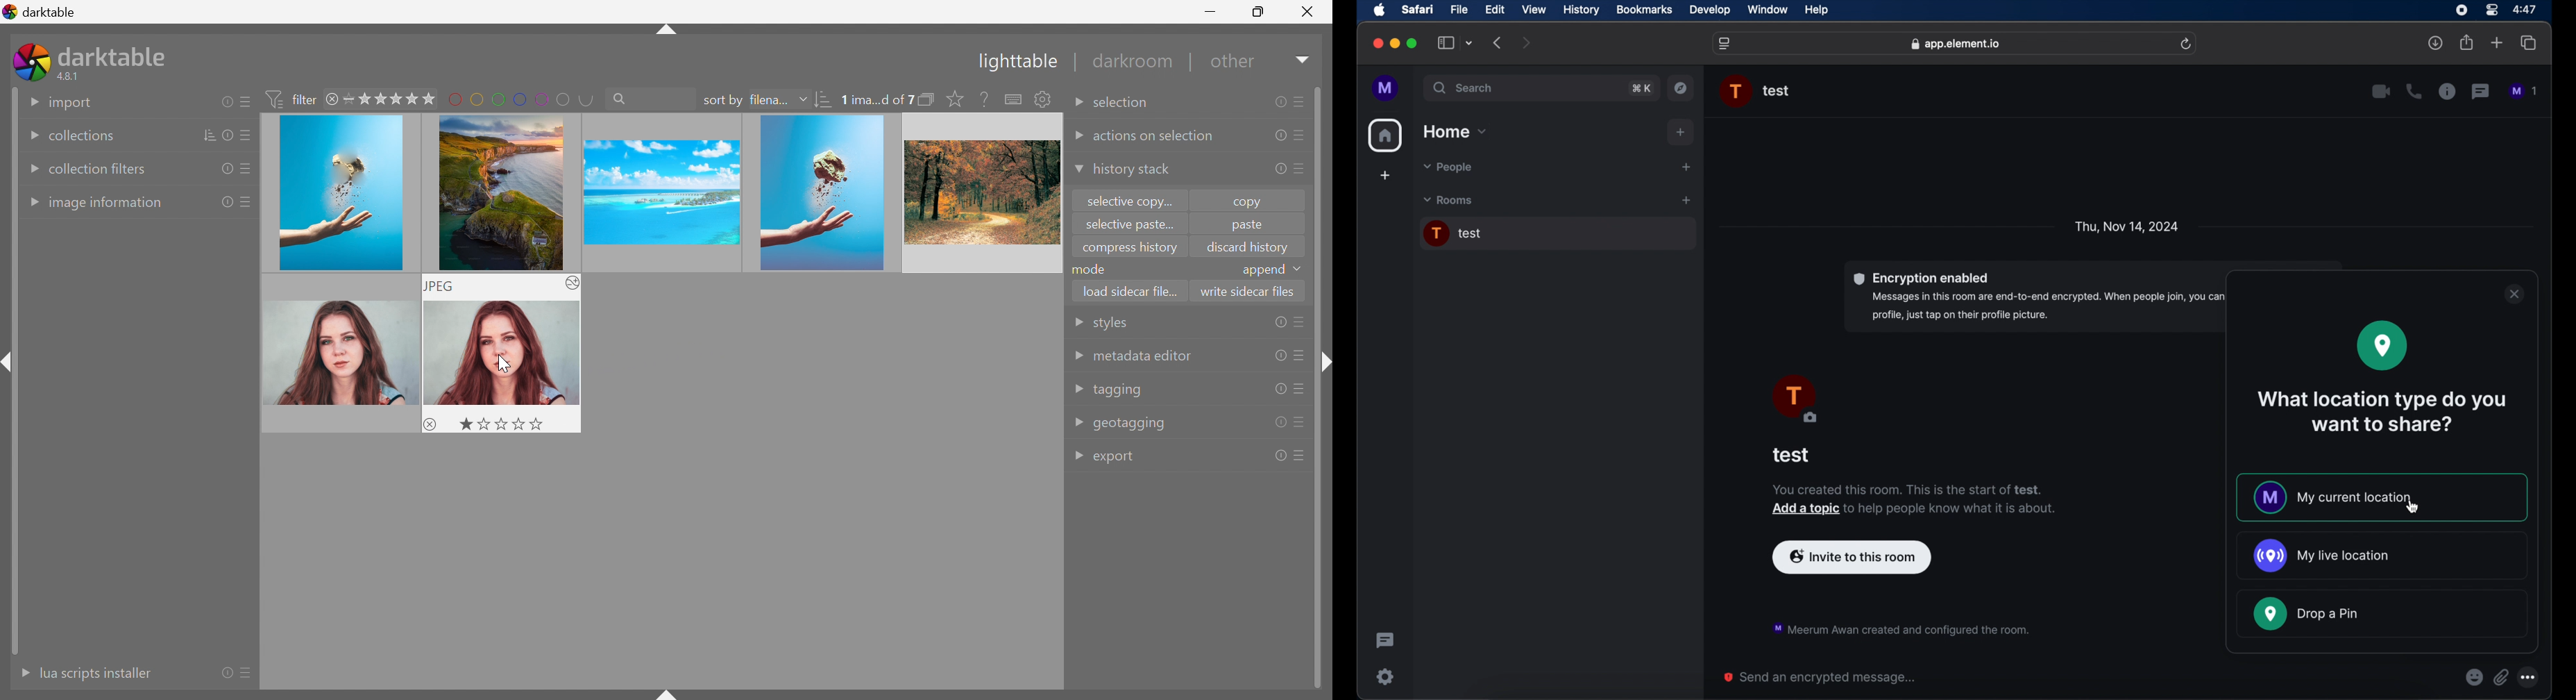 The height and width of the screenshot is (700, 2576). Describe the element at coordinates (2447, 92) in the screenshot. I see `chat properties` at that location.